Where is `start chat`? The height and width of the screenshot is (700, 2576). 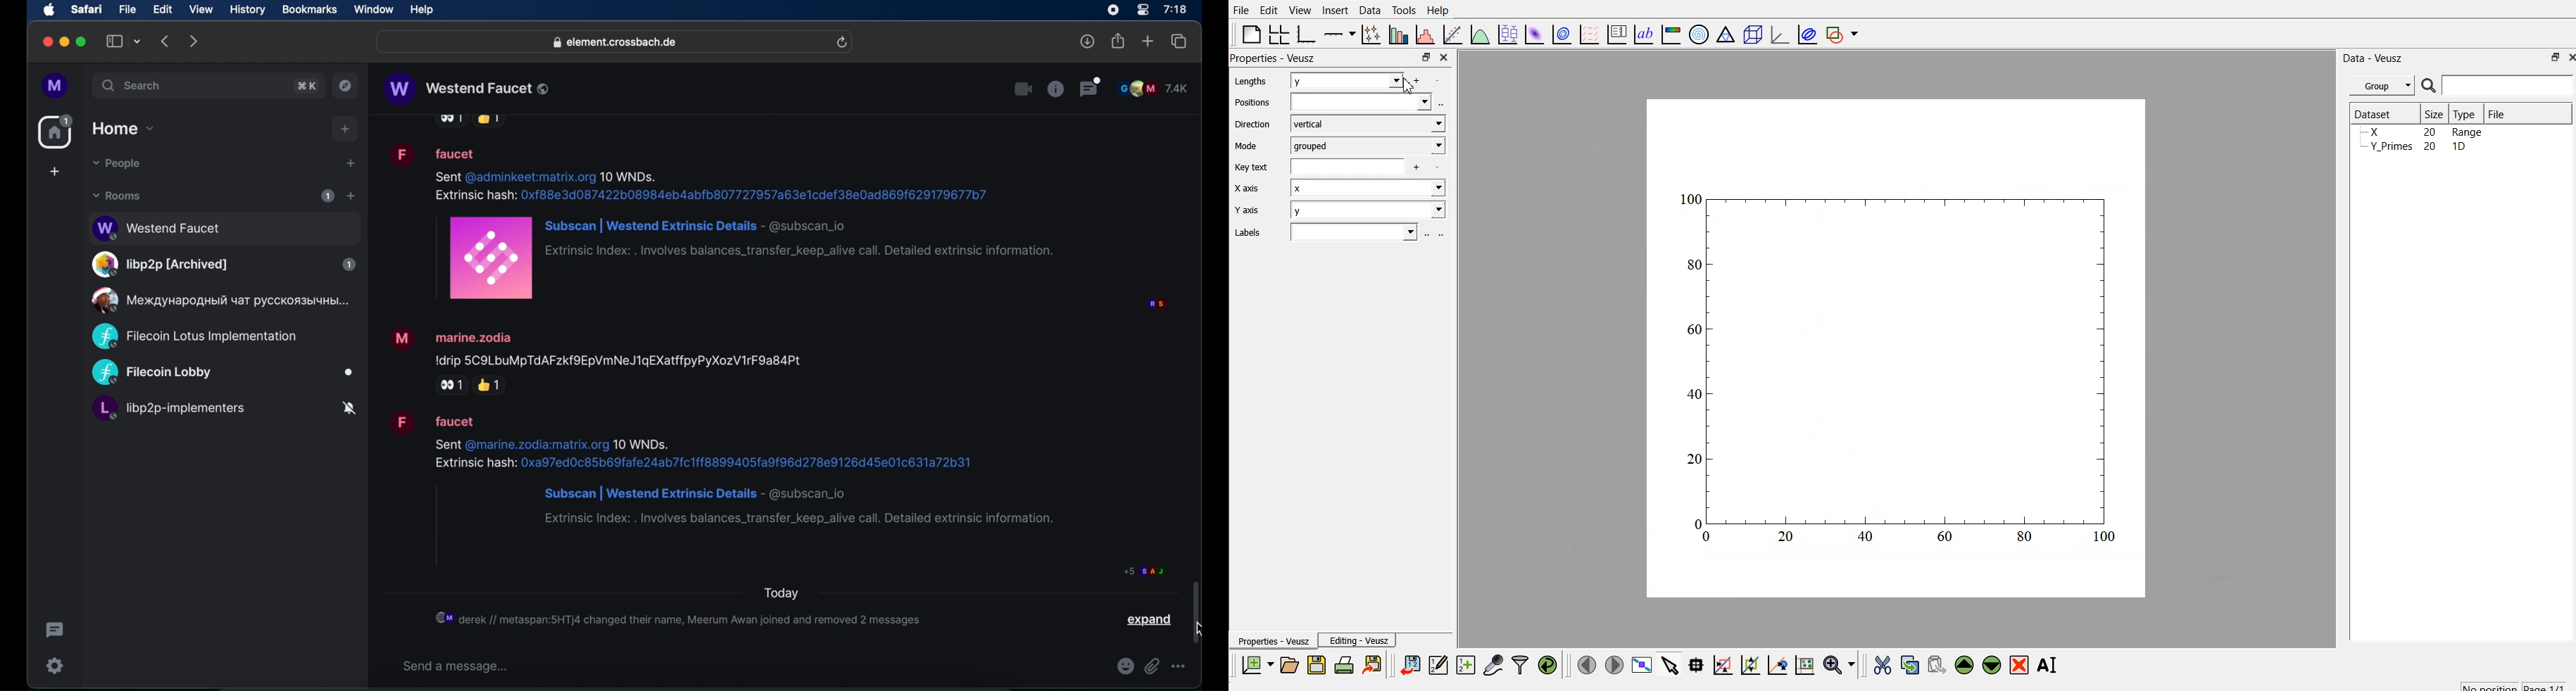
start chat is located at coordinates (350, 164).